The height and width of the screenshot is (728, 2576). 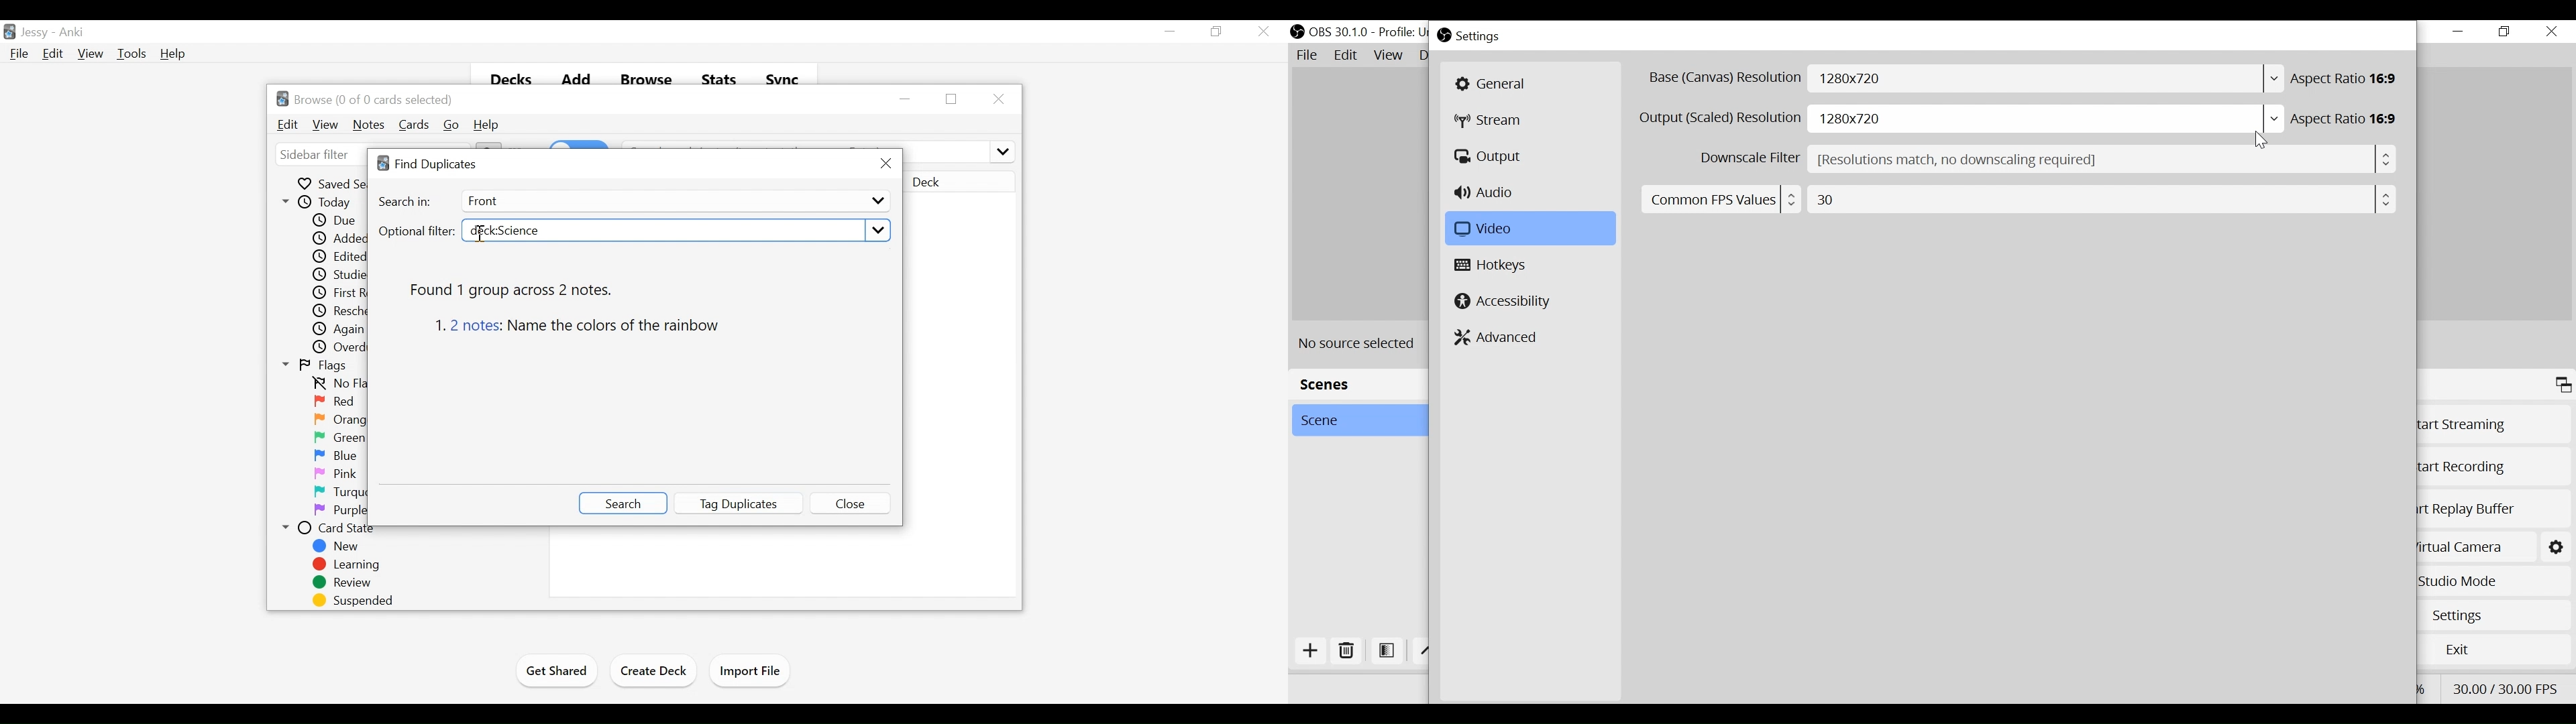 I want to click on Search In, so click(x=406, y=202).